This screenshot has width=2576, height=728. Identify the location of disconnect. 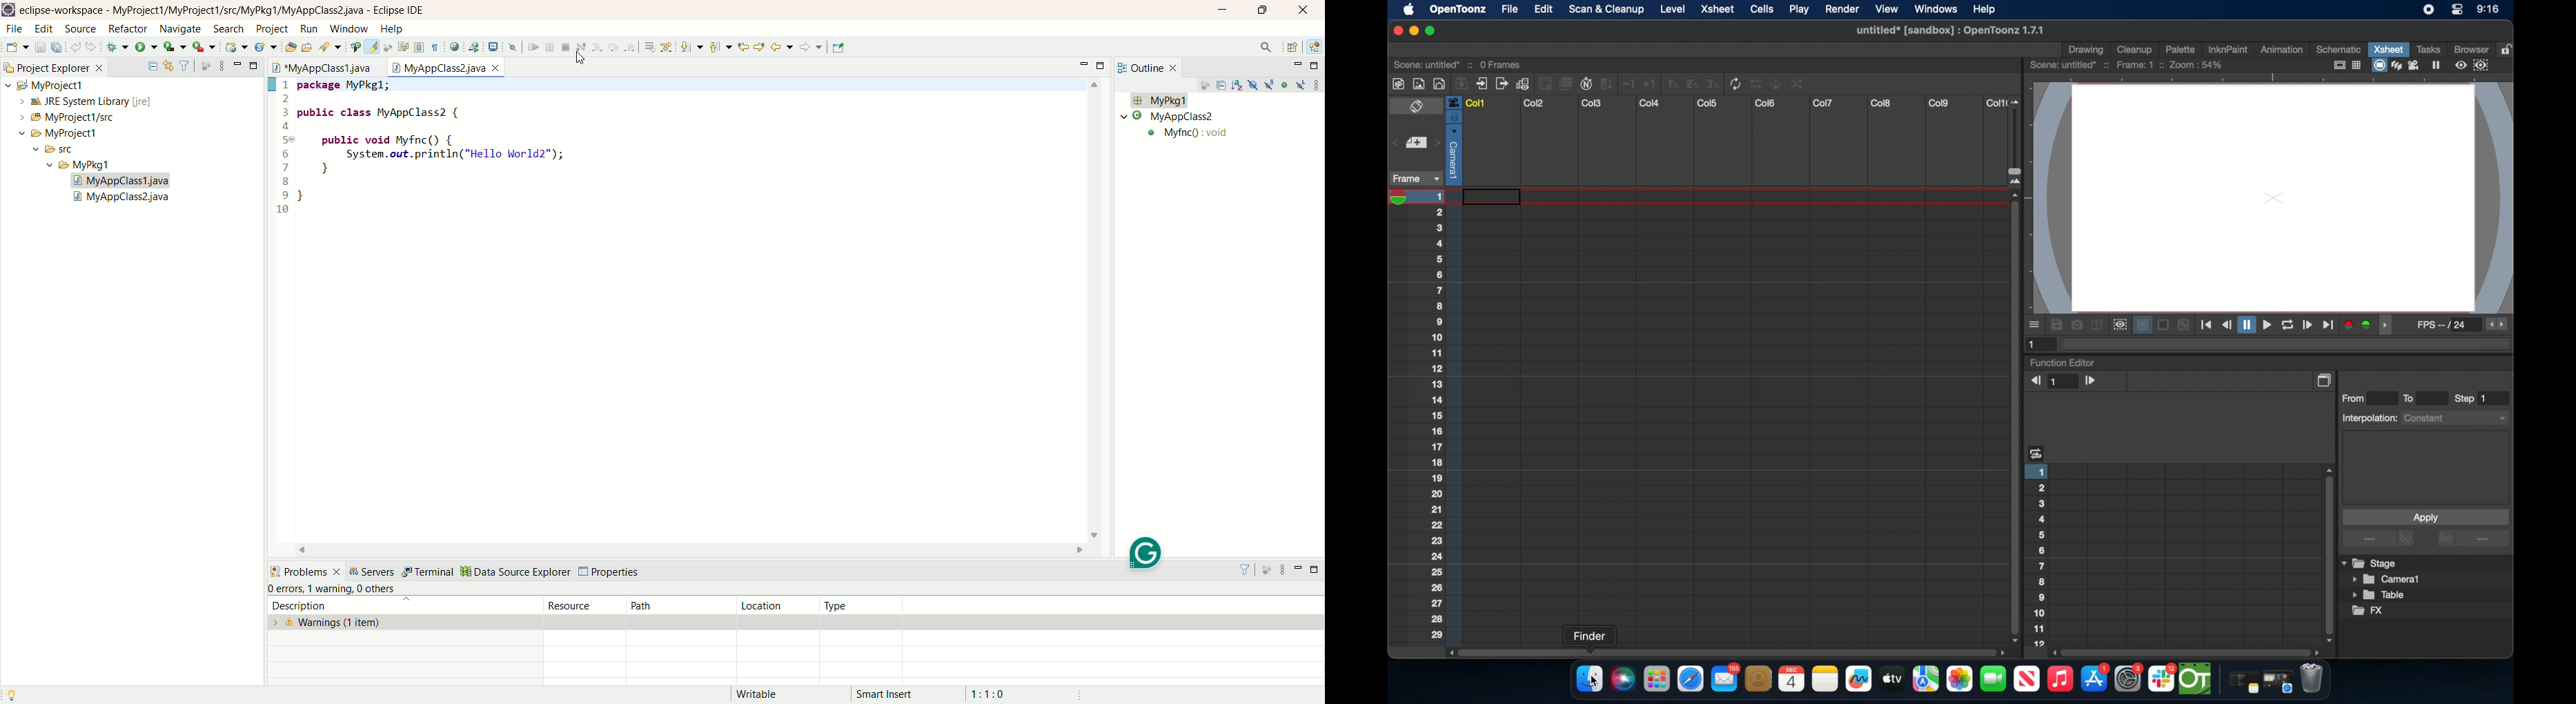
(580, 48).